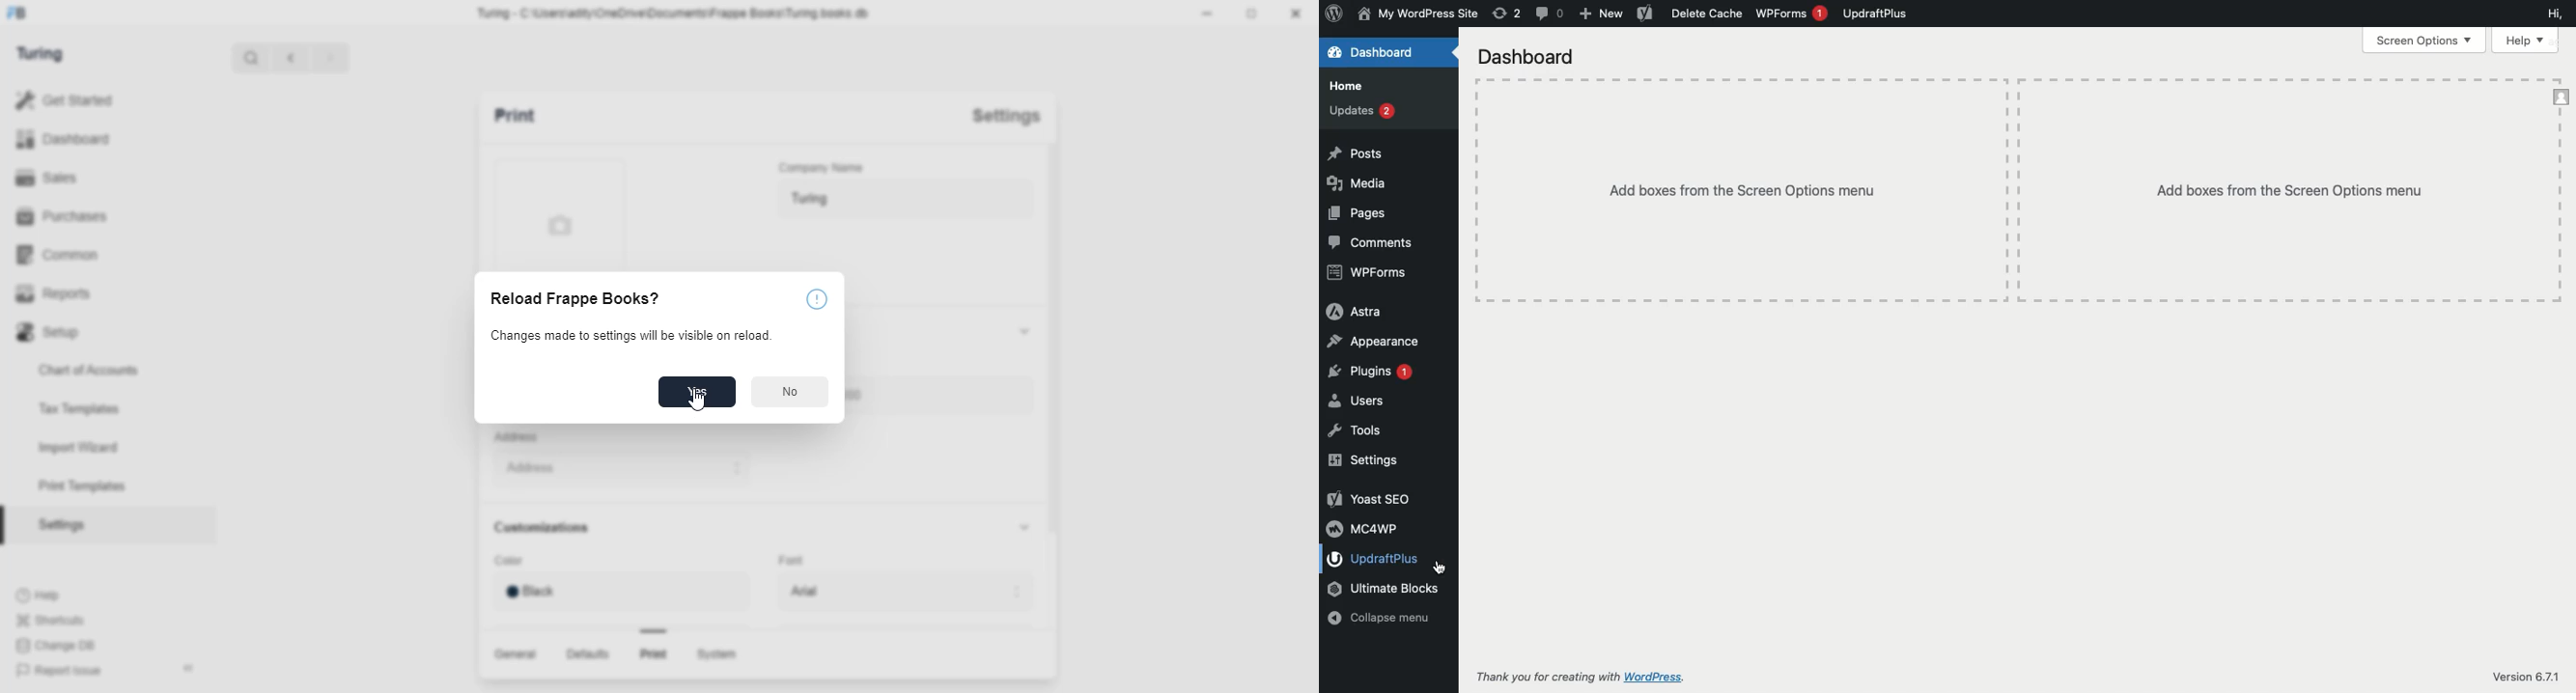 This screenshot has width=2576, height=700. What do you see at coordinates (56, 178) in the screenshot?
I see `Sales` at bounding box center [56, 178].